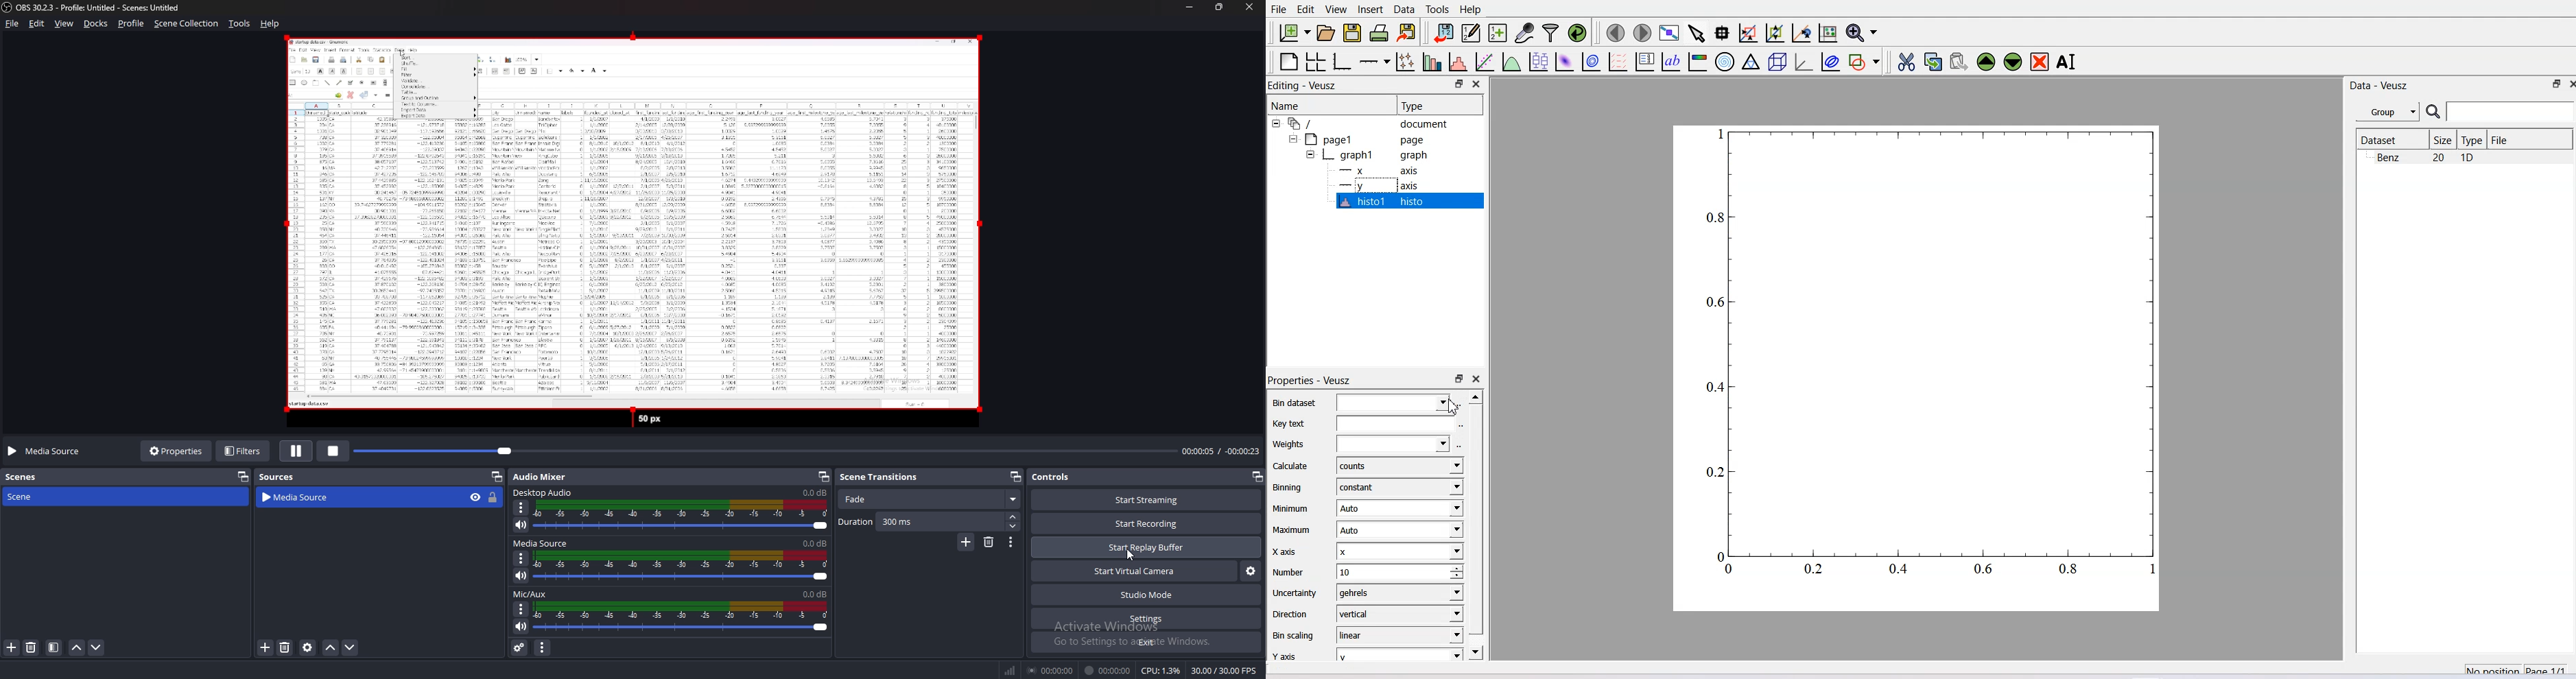 This screenshot has width=2576, height=700. Describe the element at coordinates (2557, 84) in the screenshot. I see `Maximize` at that location.